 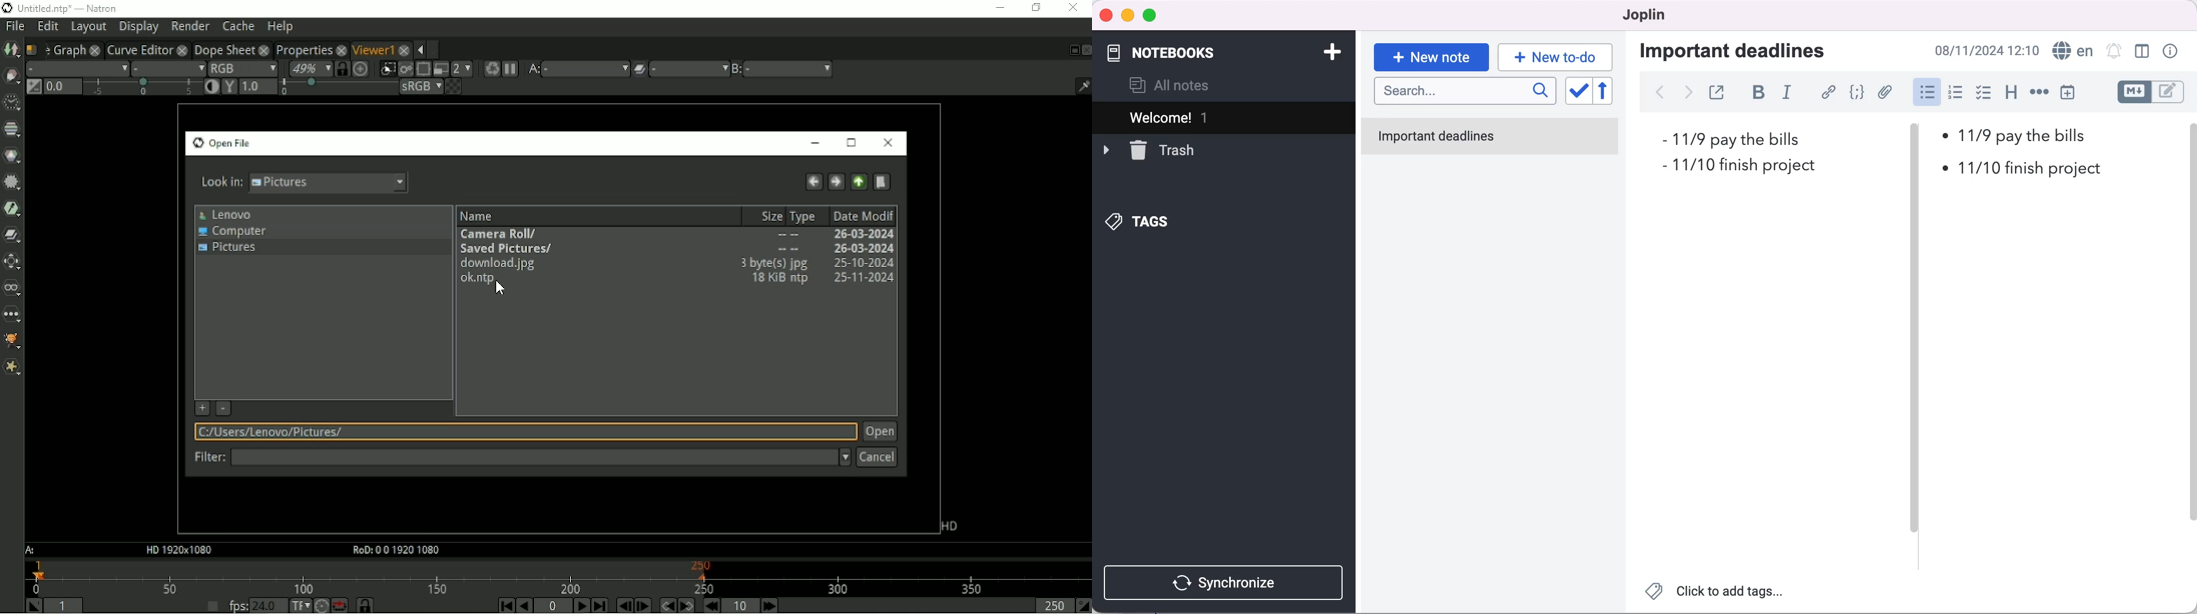 What do you see at coordinates (2071, 52) in the screenshot?
I see `language` at bounding box center [2071, 52].